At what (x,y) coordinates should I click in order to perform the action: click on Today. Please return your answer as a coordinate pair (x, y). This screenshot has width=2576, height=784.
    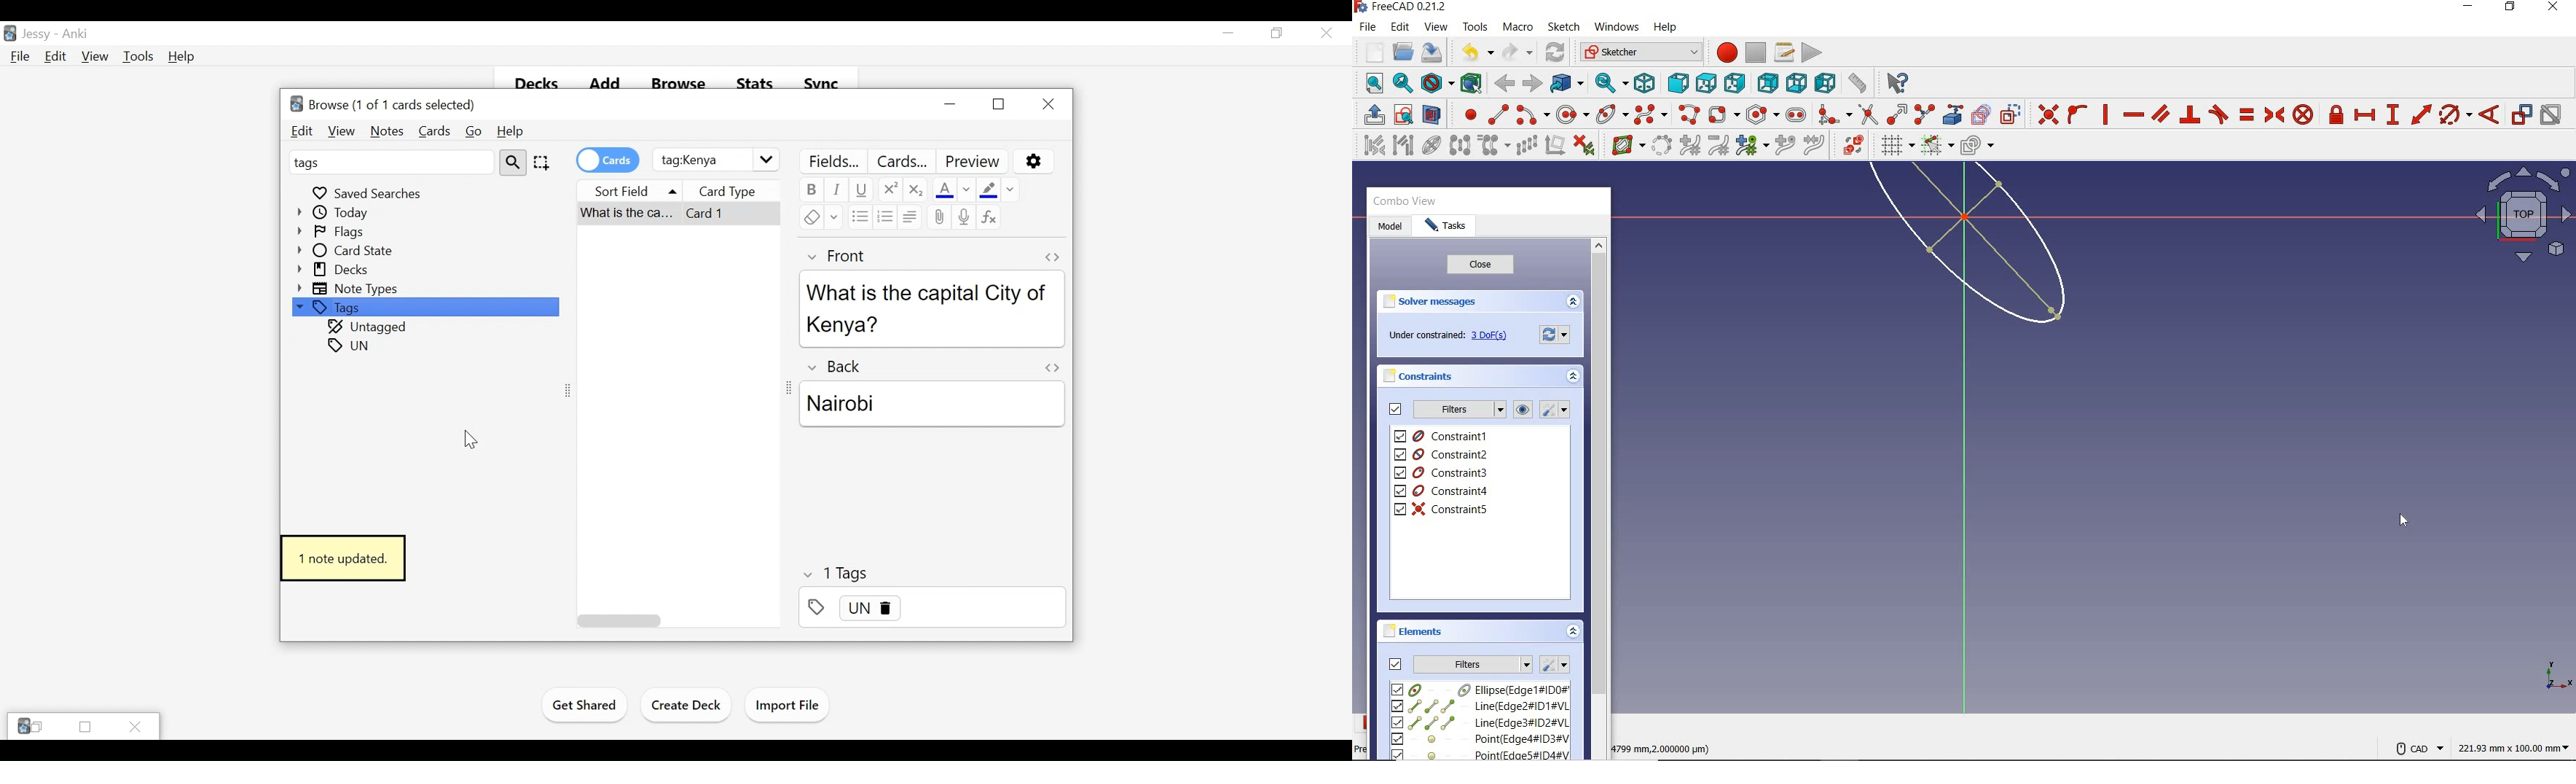
    Looking at the image, I should click on (335, 212).